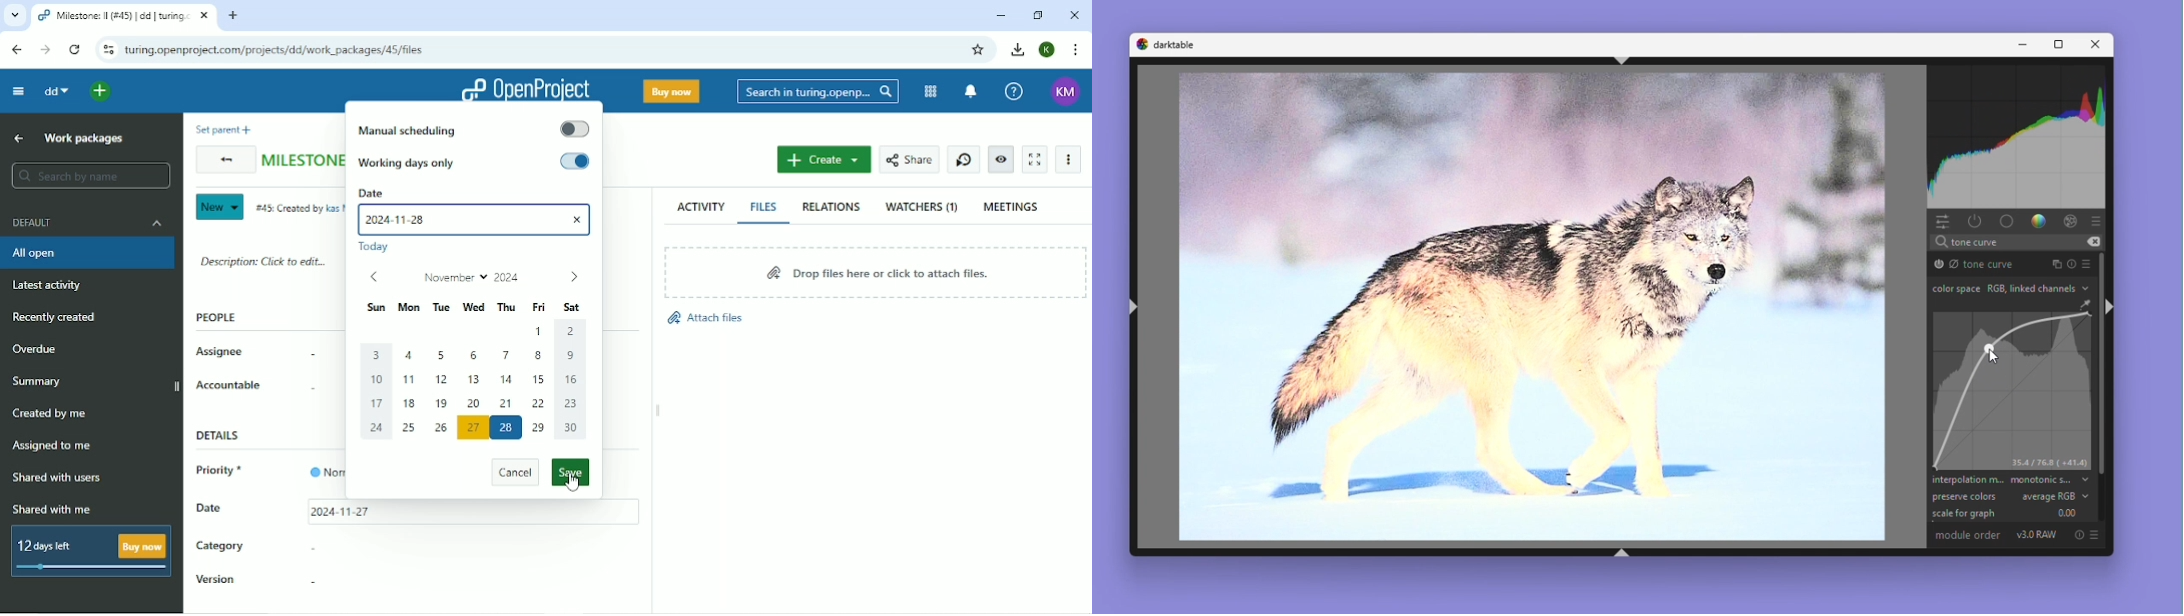 The height and width of the screenshot is (616, 2184). I want to click on Files, so click(764, 206).